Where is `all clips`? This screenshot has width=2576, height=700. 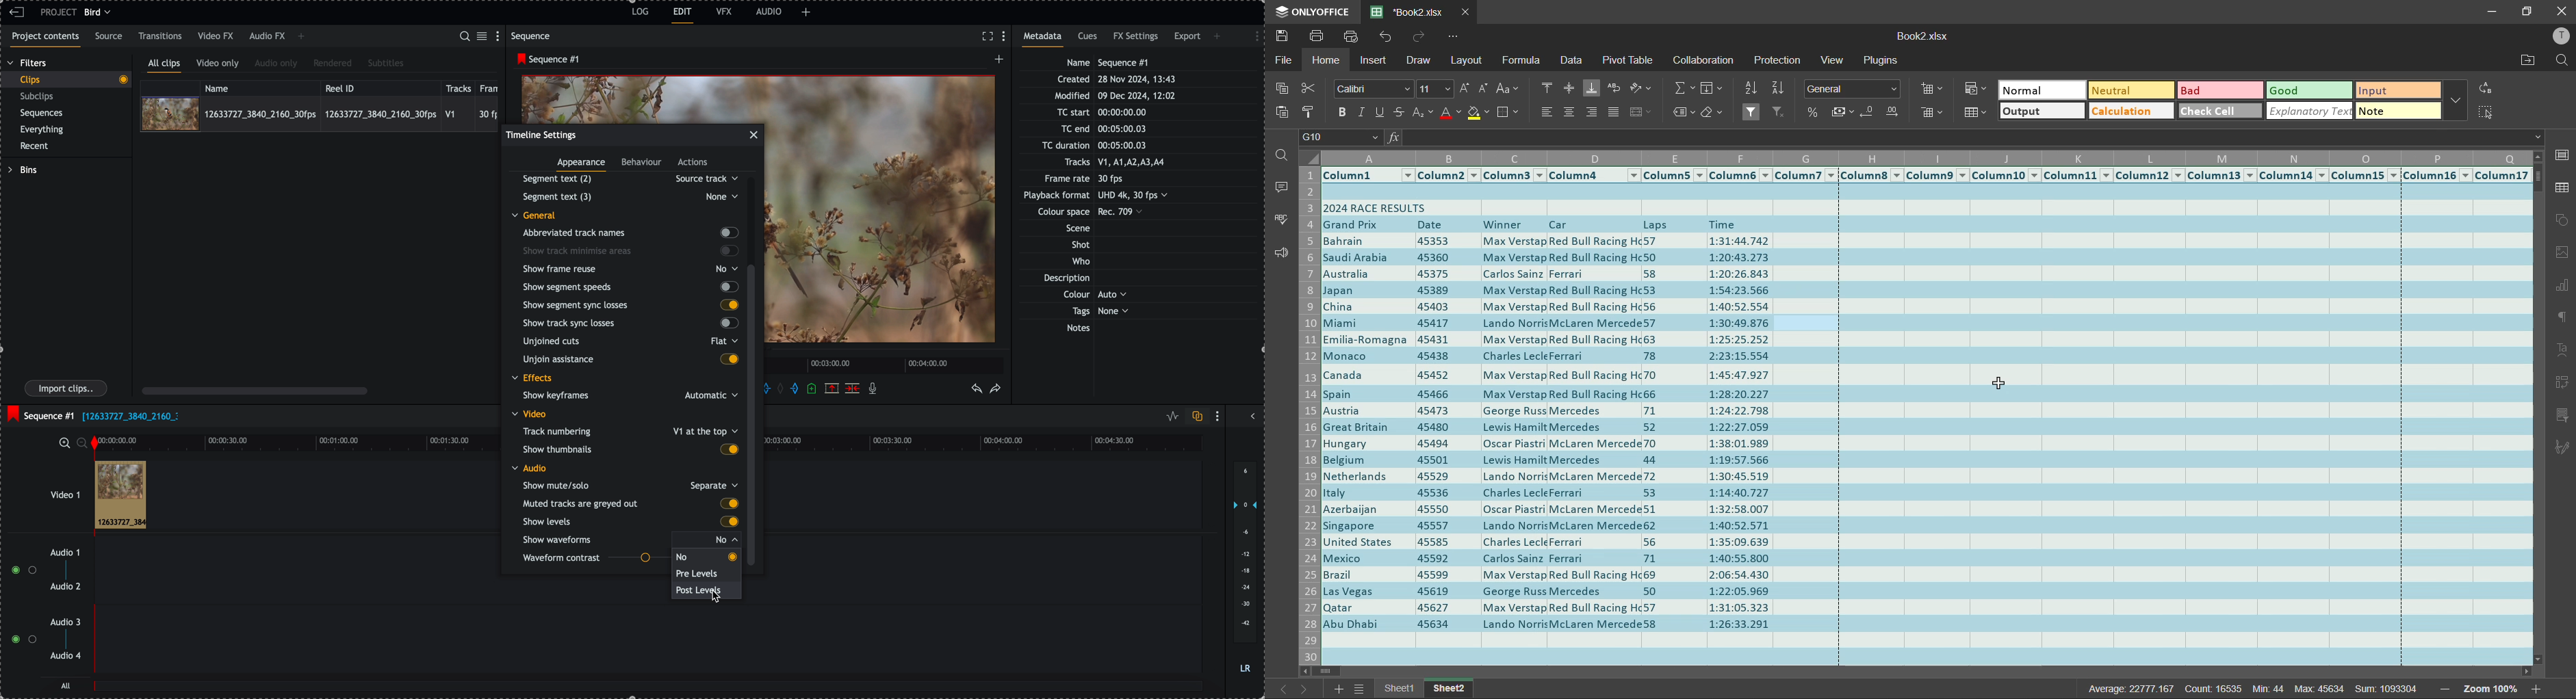
all clips is located at coordinates (165, 65).